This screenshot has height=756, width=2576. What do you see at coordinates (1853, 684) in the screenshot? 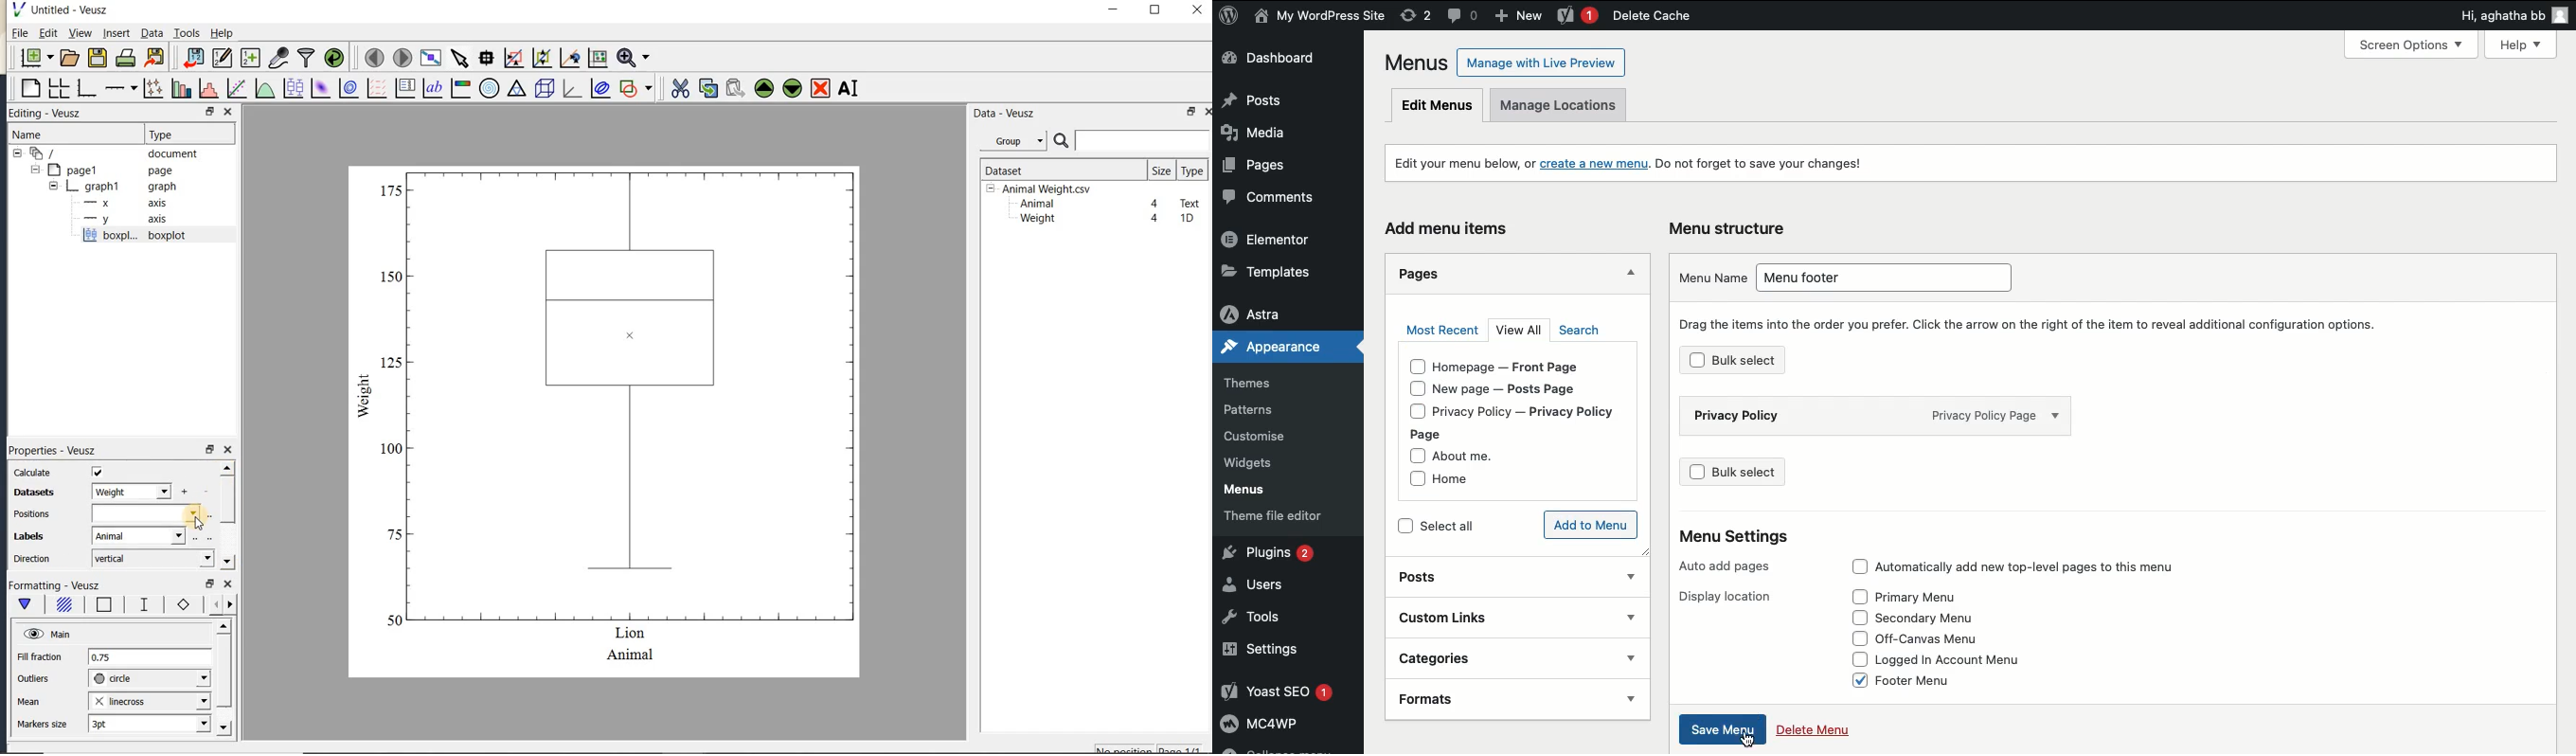
I see `Check box` at bounding box center [1853, 684].